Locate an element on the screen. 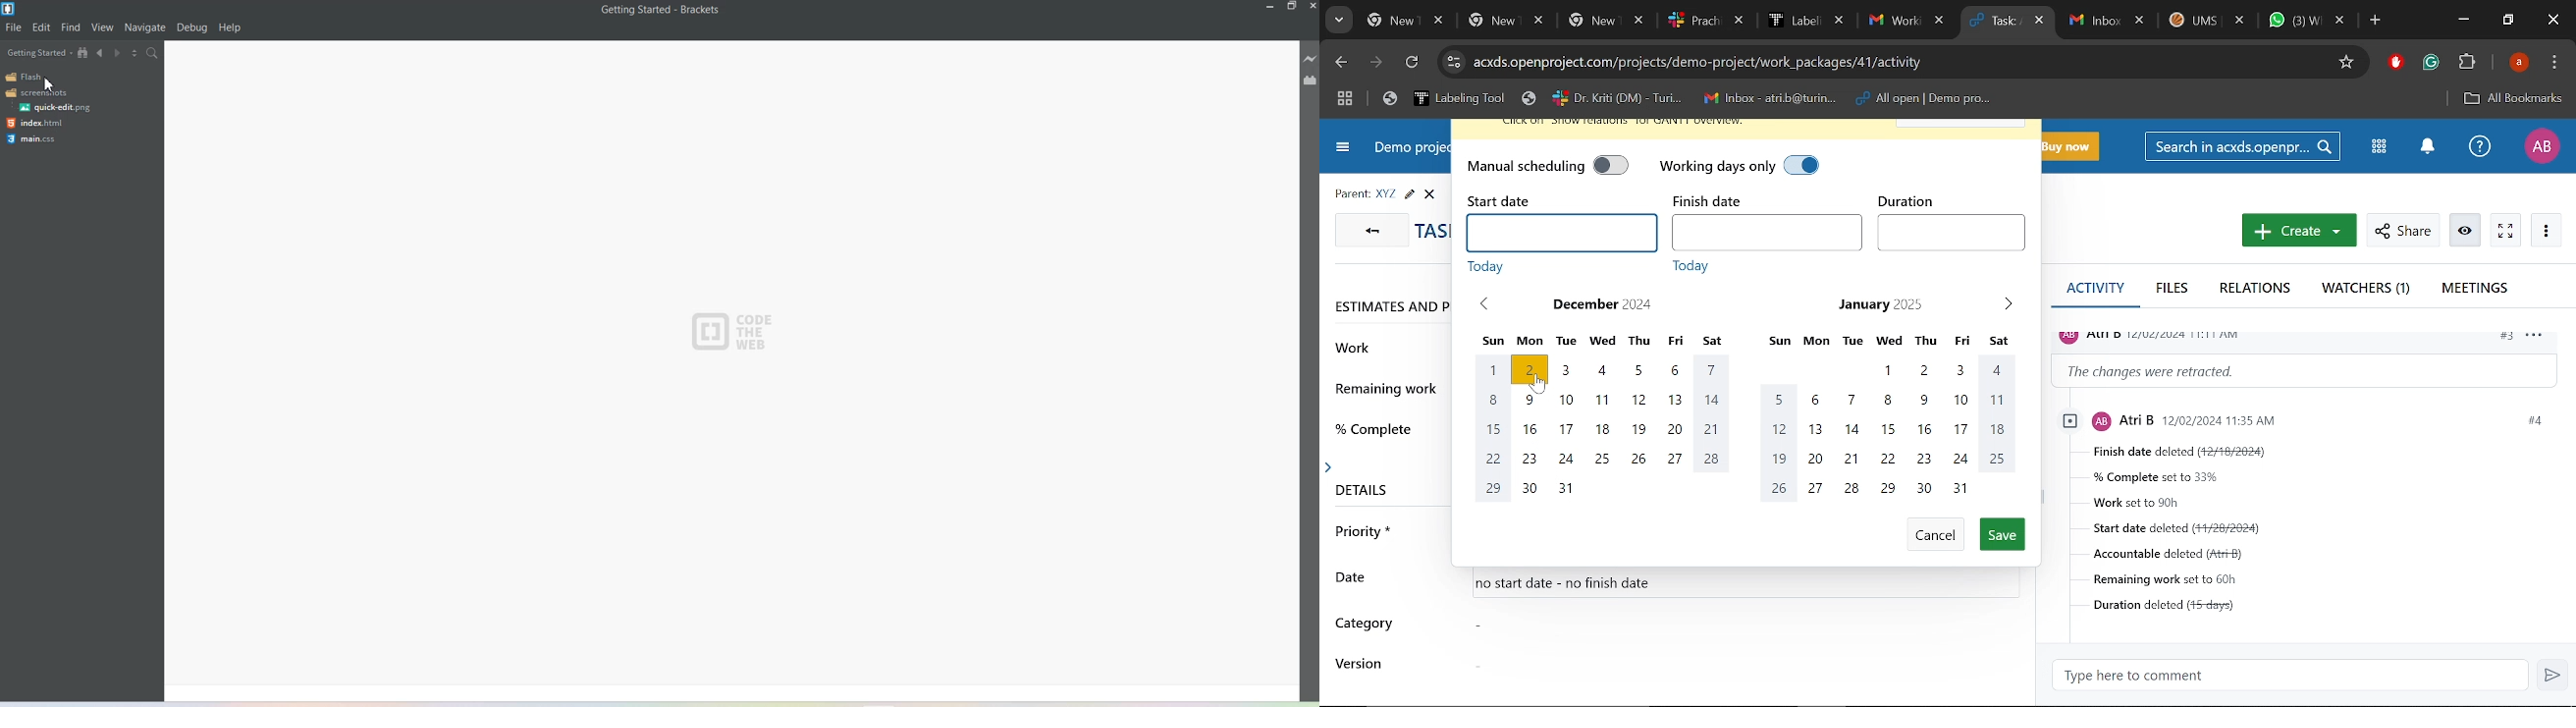 This screenshot has width=2576, height=728. Debug is located at coordinates (192, 28).